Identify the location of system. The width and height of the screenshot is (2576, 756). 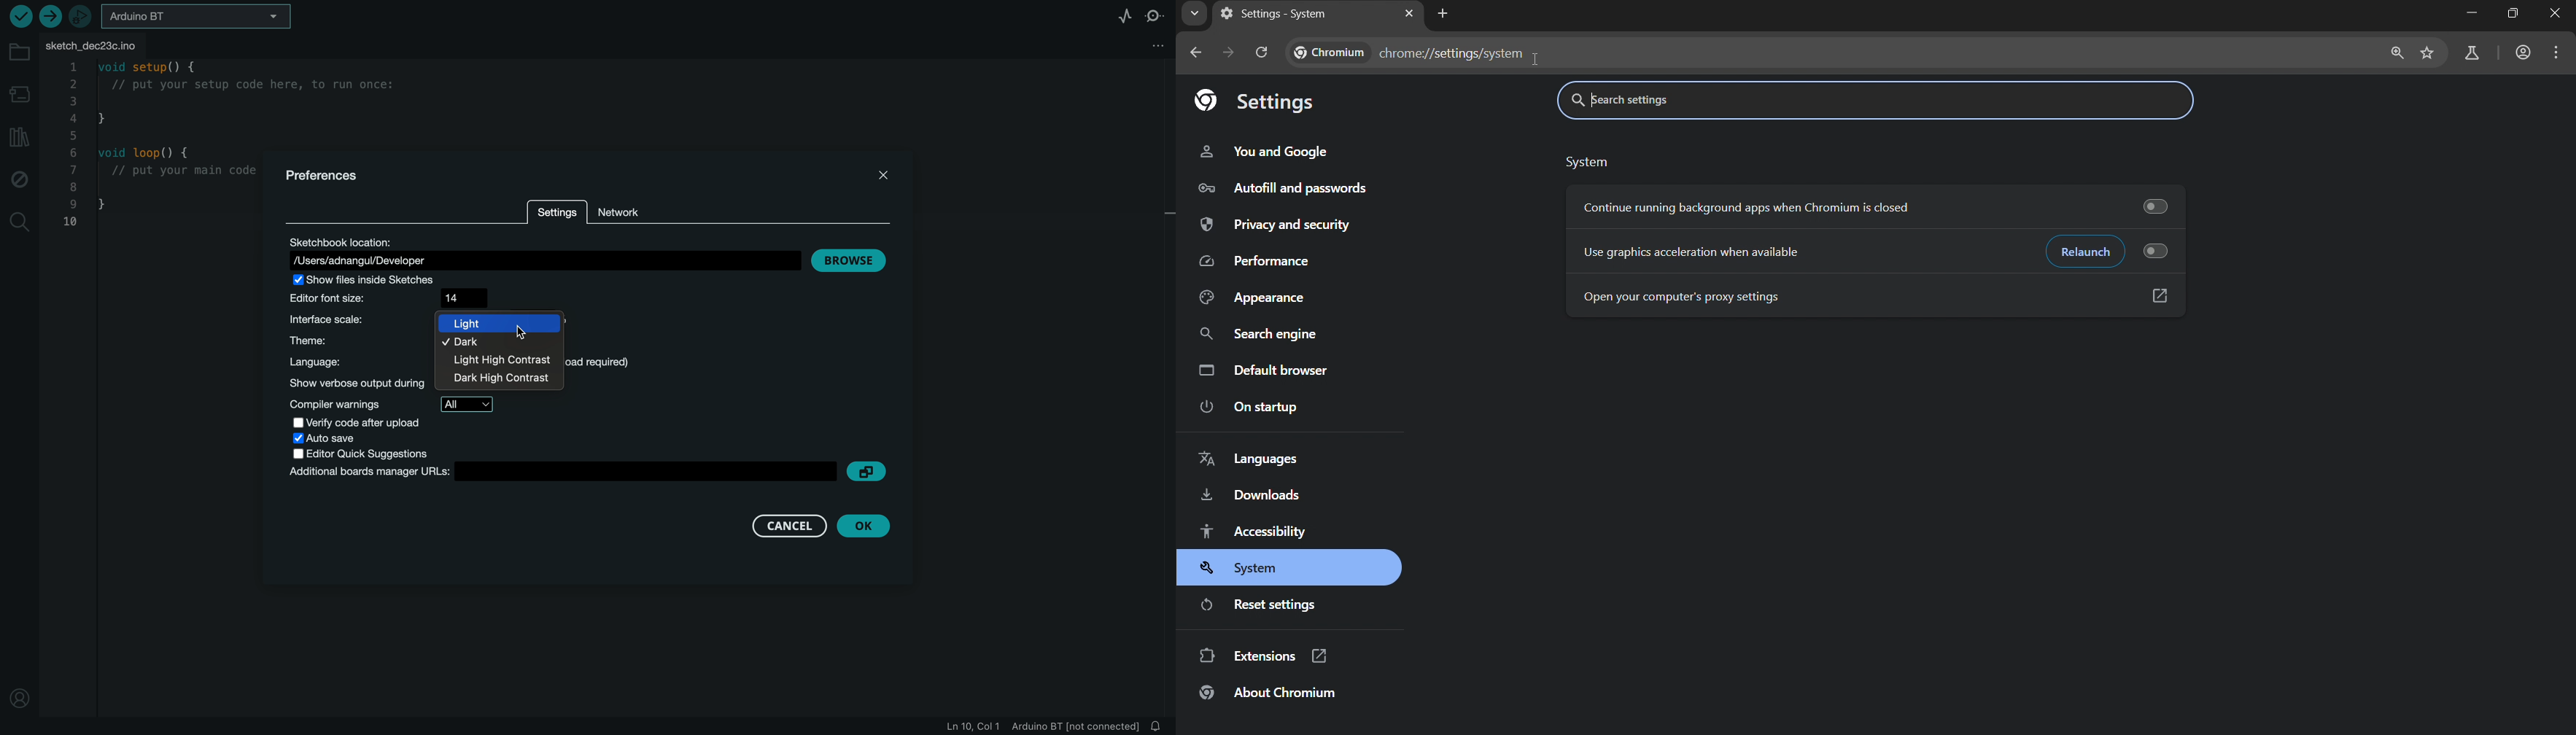
(1586, 163).